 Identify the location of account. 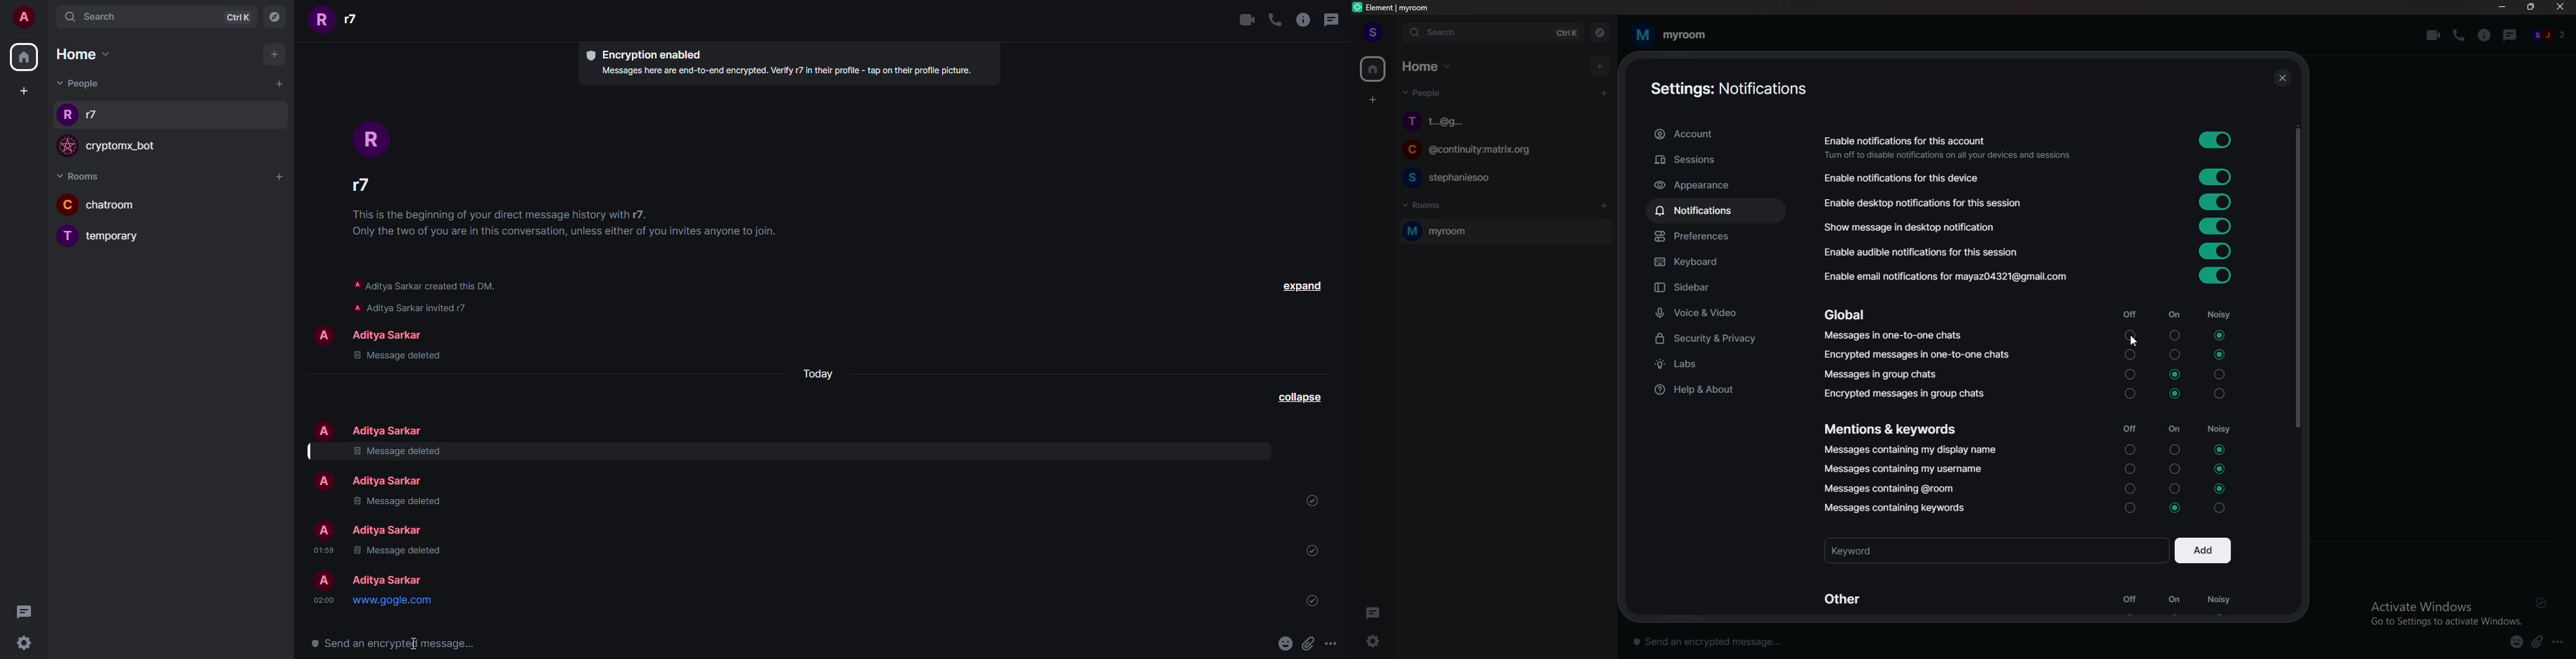
(27, 19).